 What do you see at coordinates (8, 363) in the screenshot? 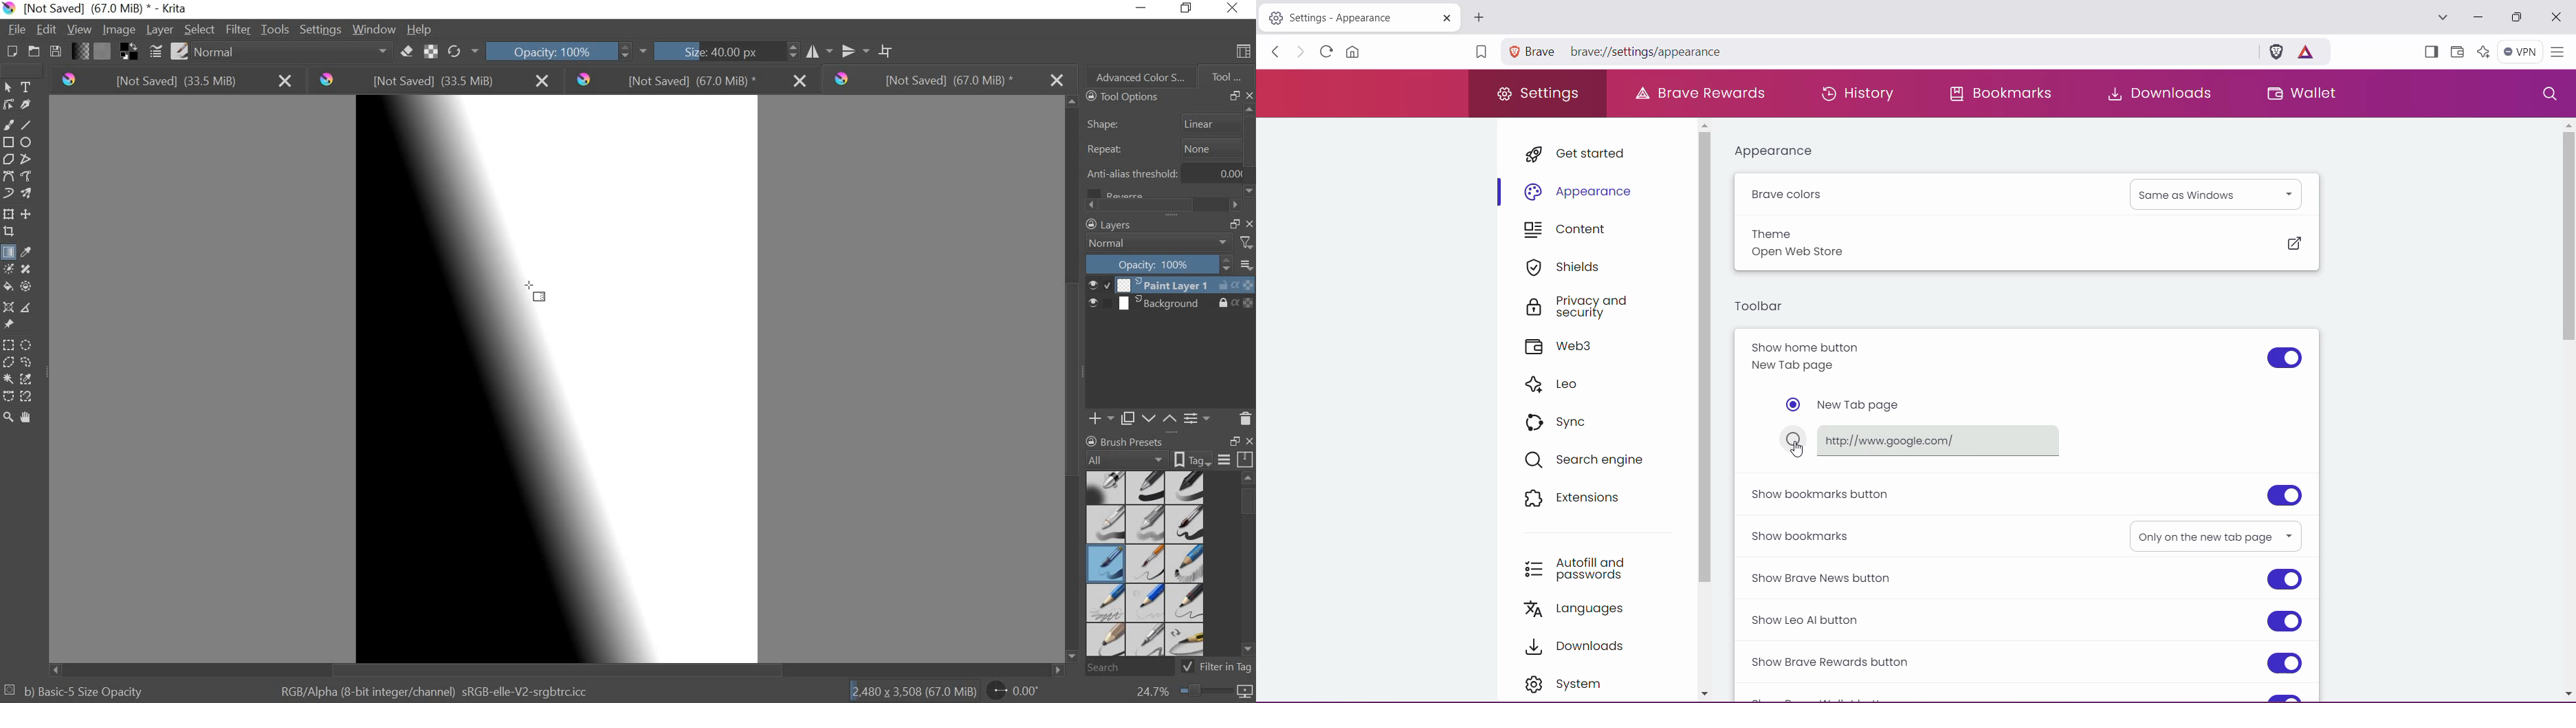
I see `polygon selection` at bounding box center [8, 363].